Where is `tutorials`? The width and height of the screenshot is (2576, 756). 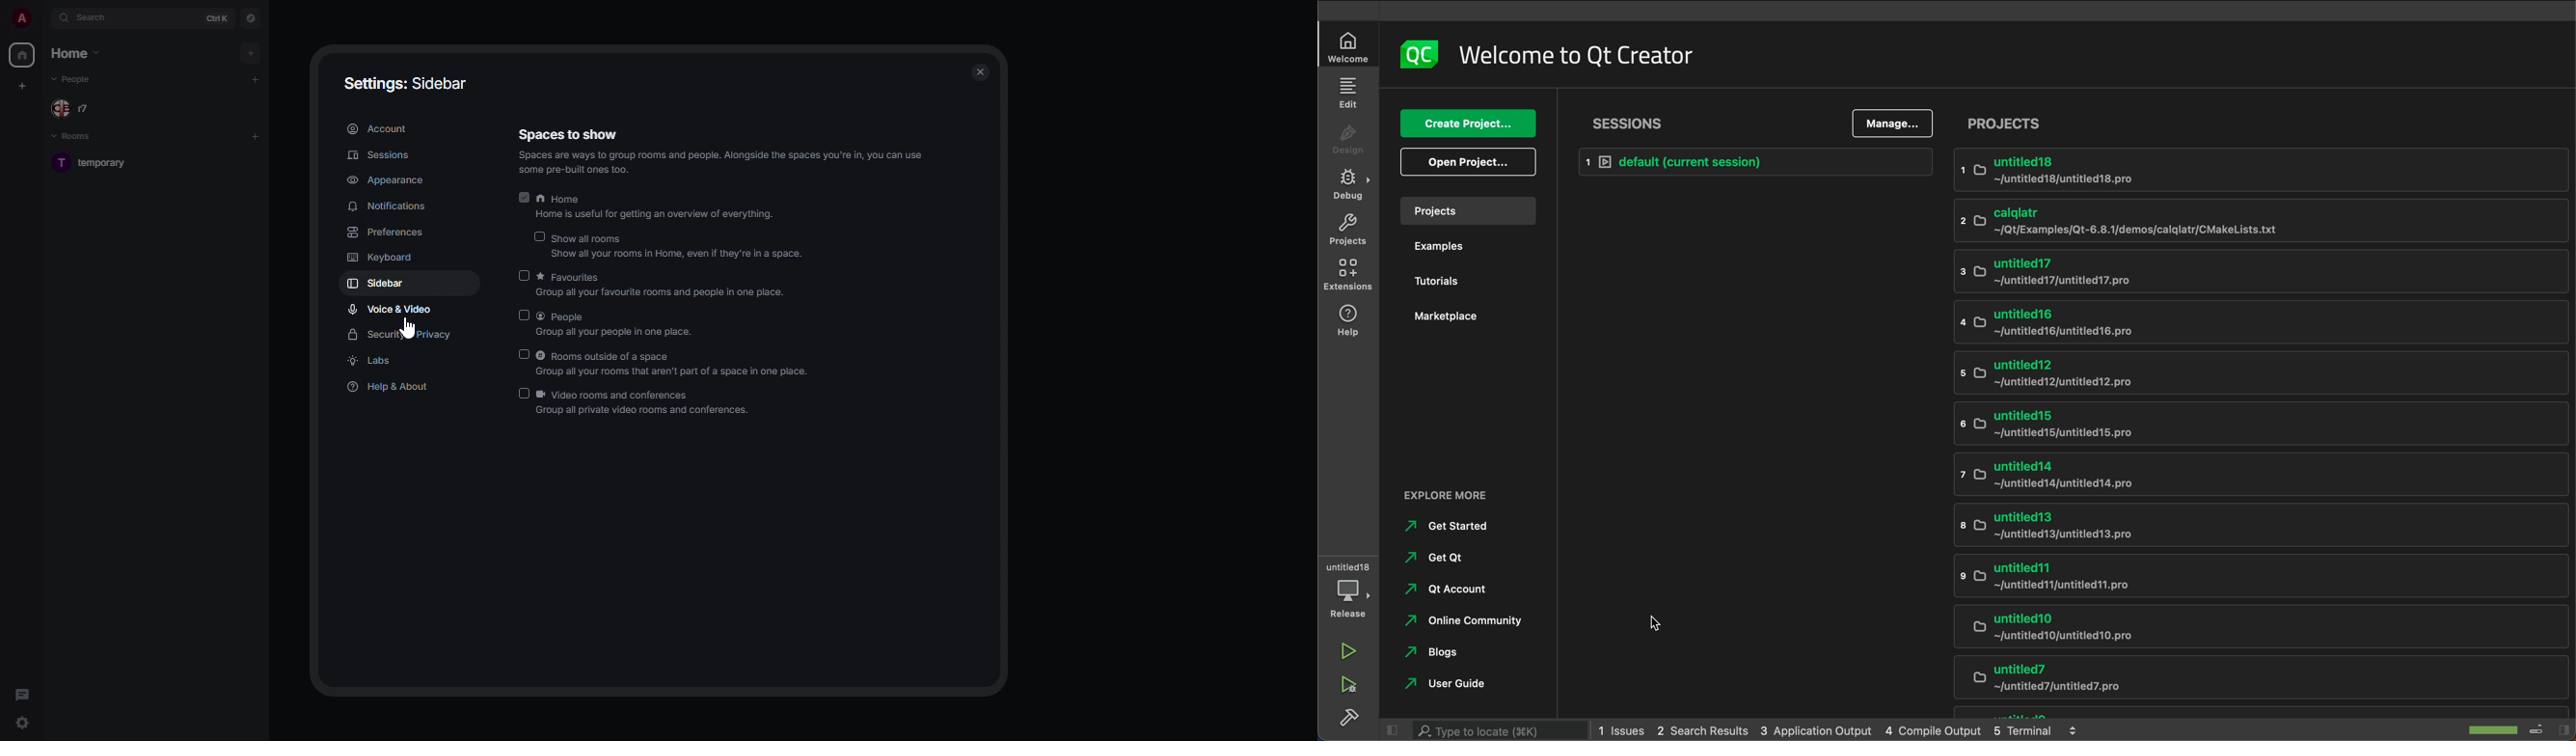
tutorials is located at coordinates (1466, 283).